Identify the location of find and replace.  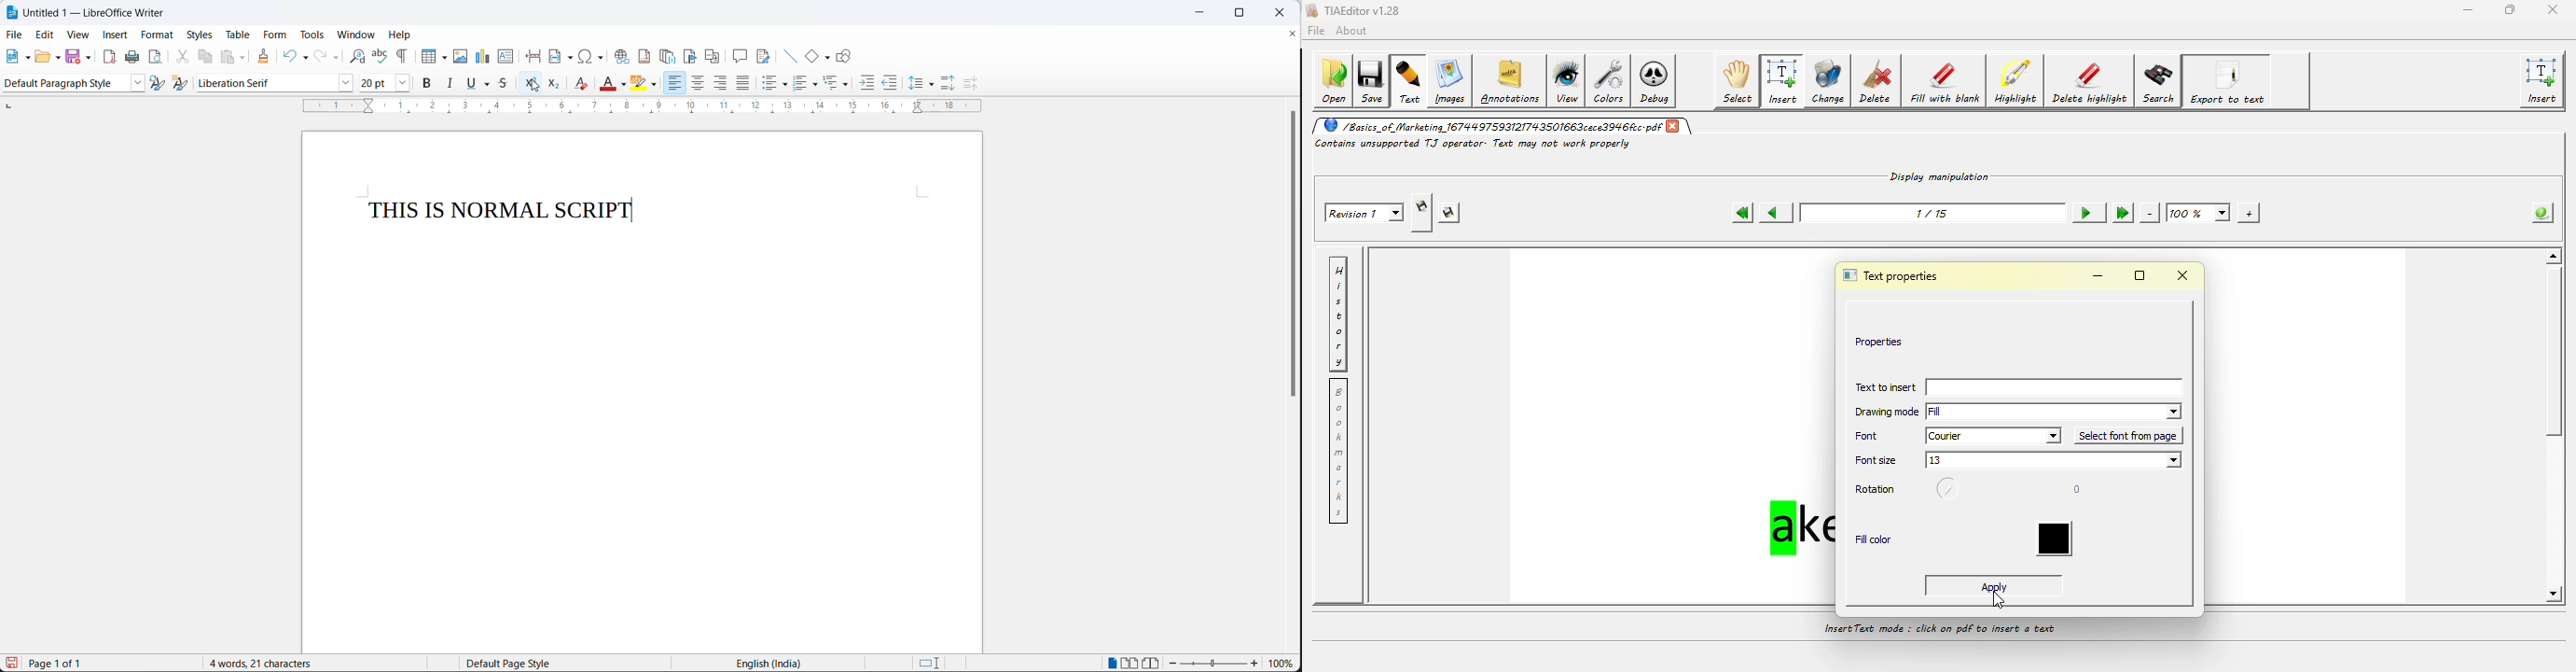
(354, 55).